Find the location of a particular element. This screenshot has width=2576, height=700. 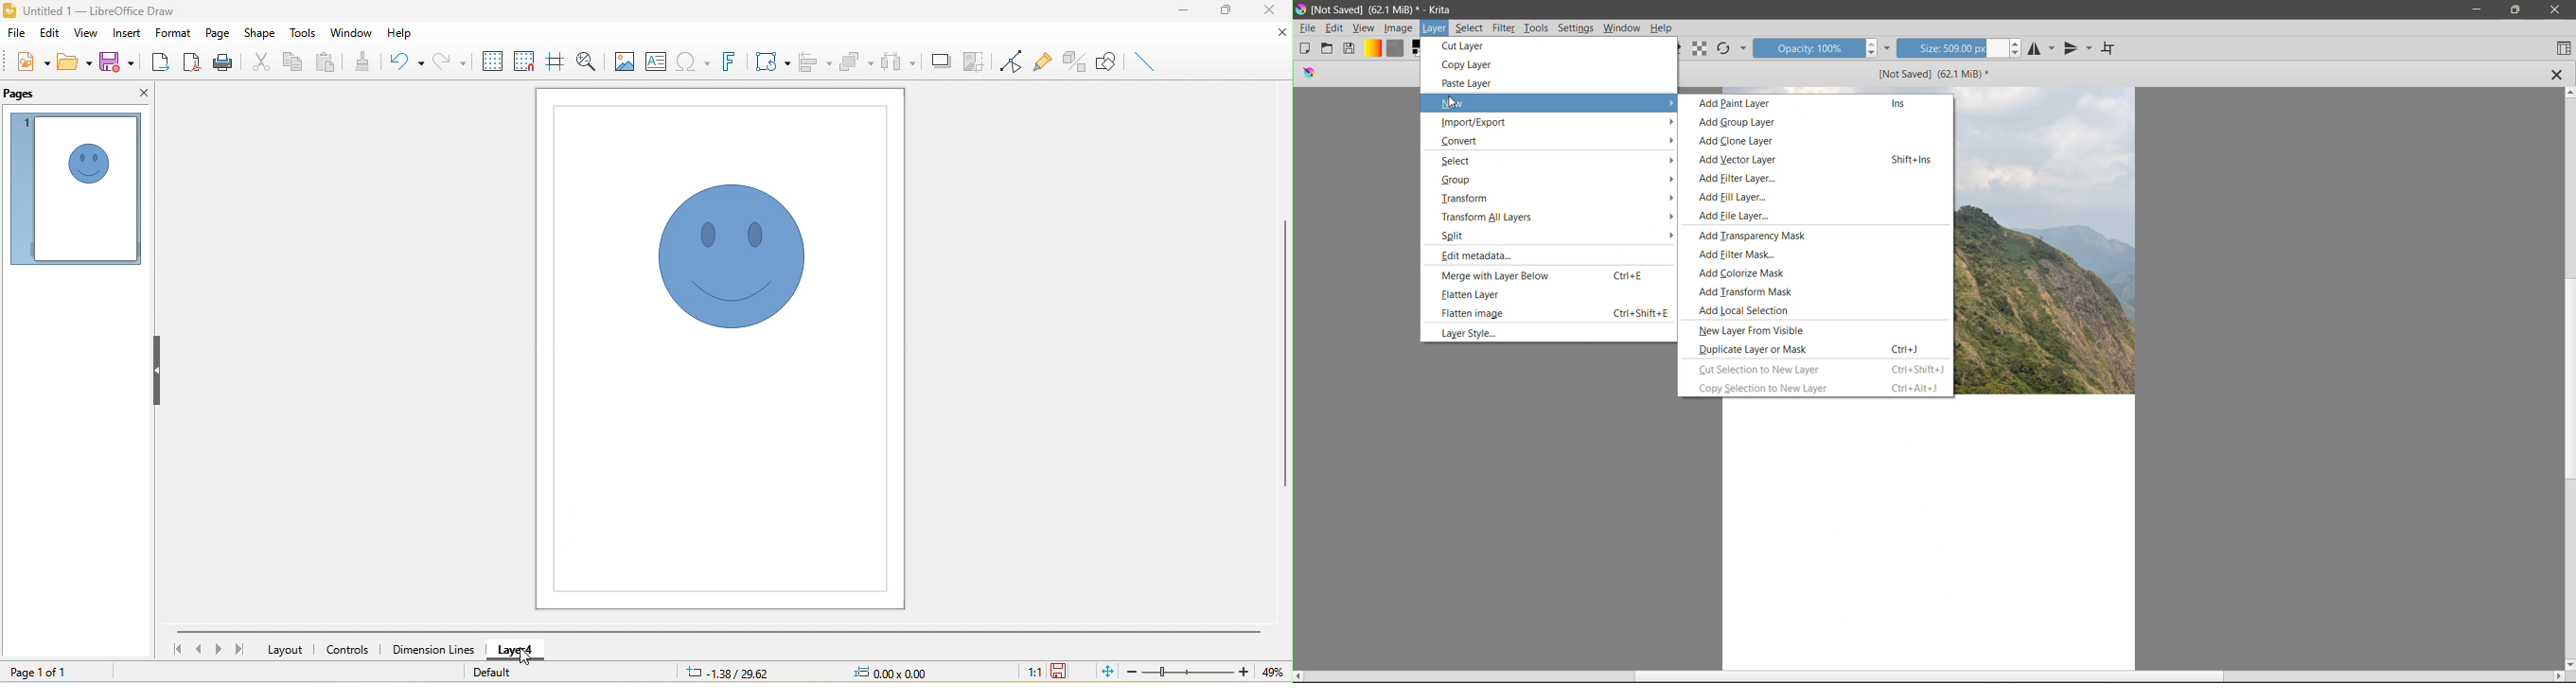

crop image is located at coordinates (975, 60).